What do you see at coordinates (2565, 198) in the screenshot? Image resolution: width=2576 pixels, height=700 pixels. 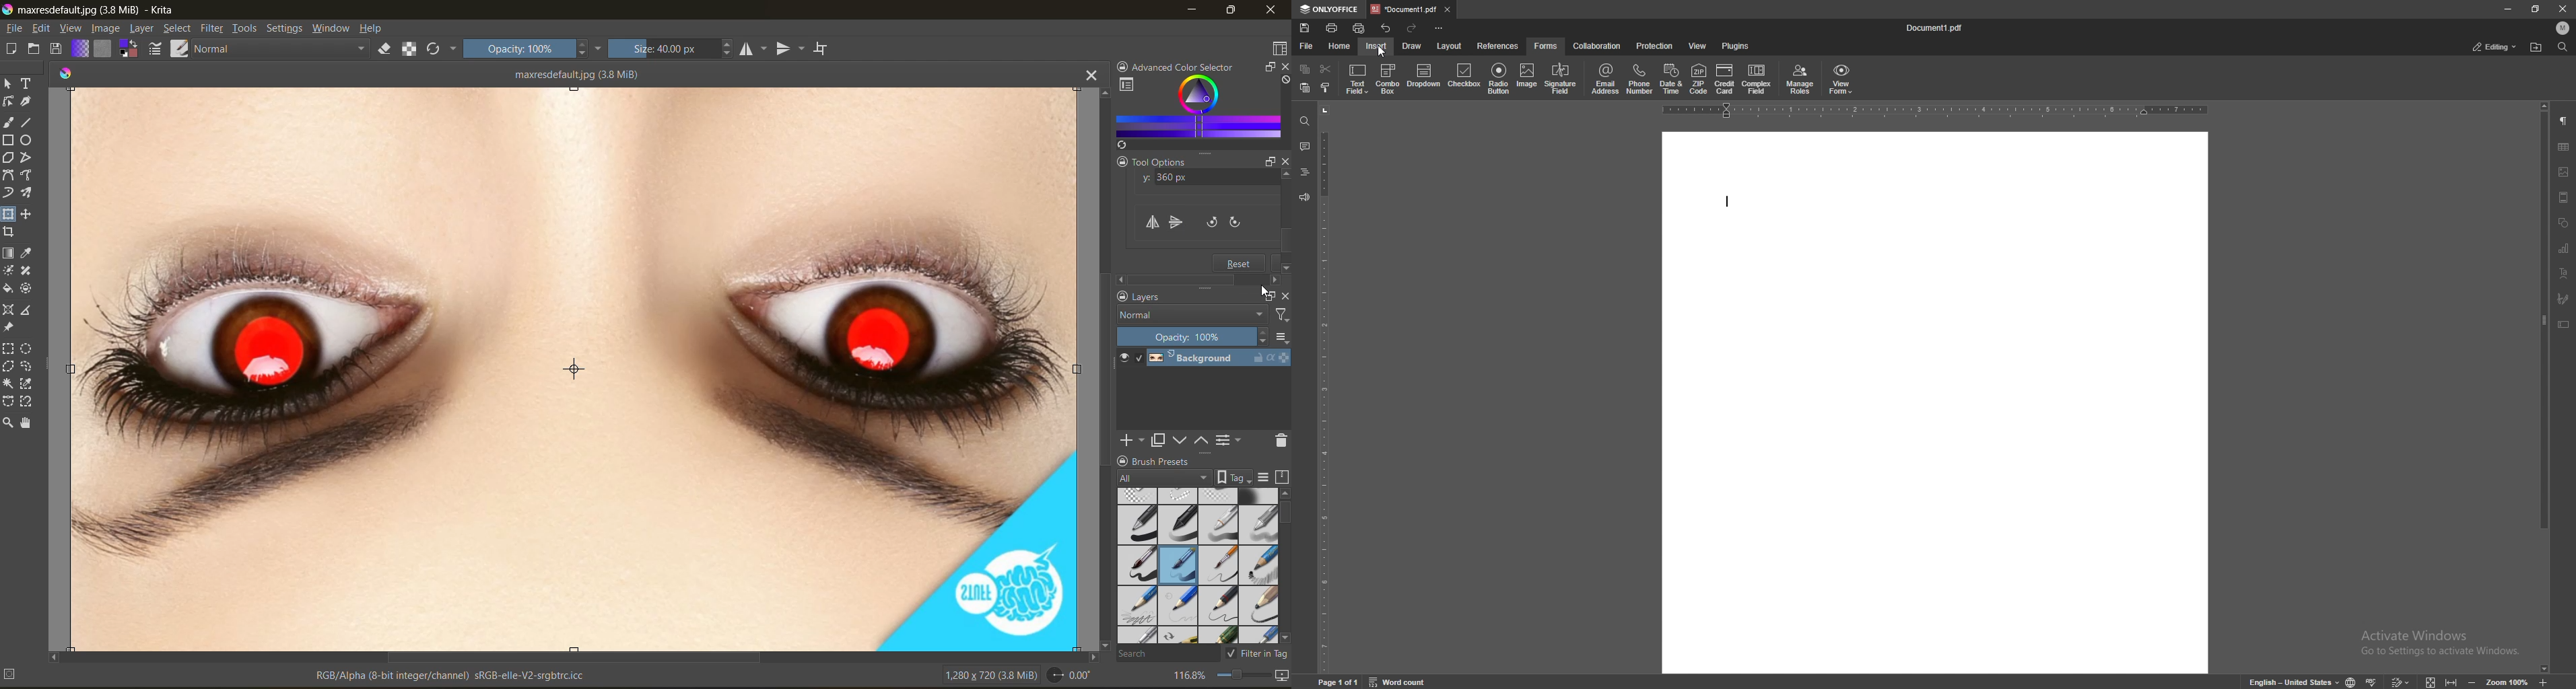 I see `header and footer` at bounding box center [2565, 198].